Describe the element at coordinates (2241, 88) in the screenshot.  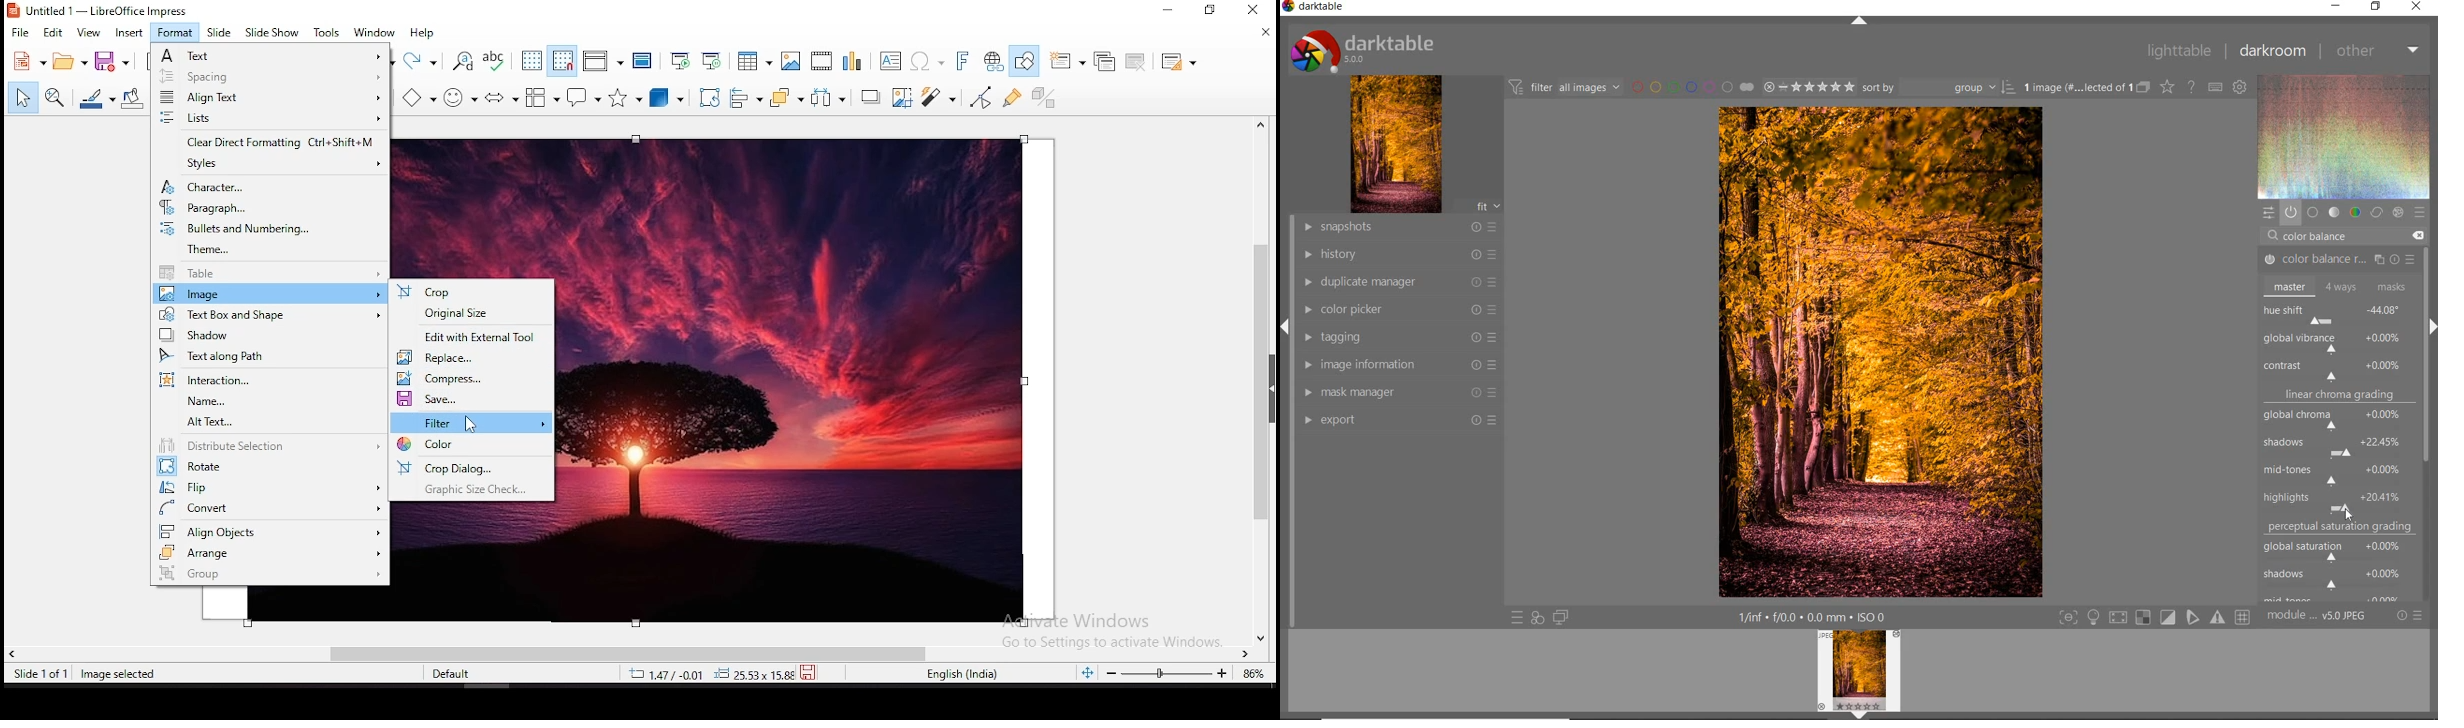
I see `show global preference` at that location.